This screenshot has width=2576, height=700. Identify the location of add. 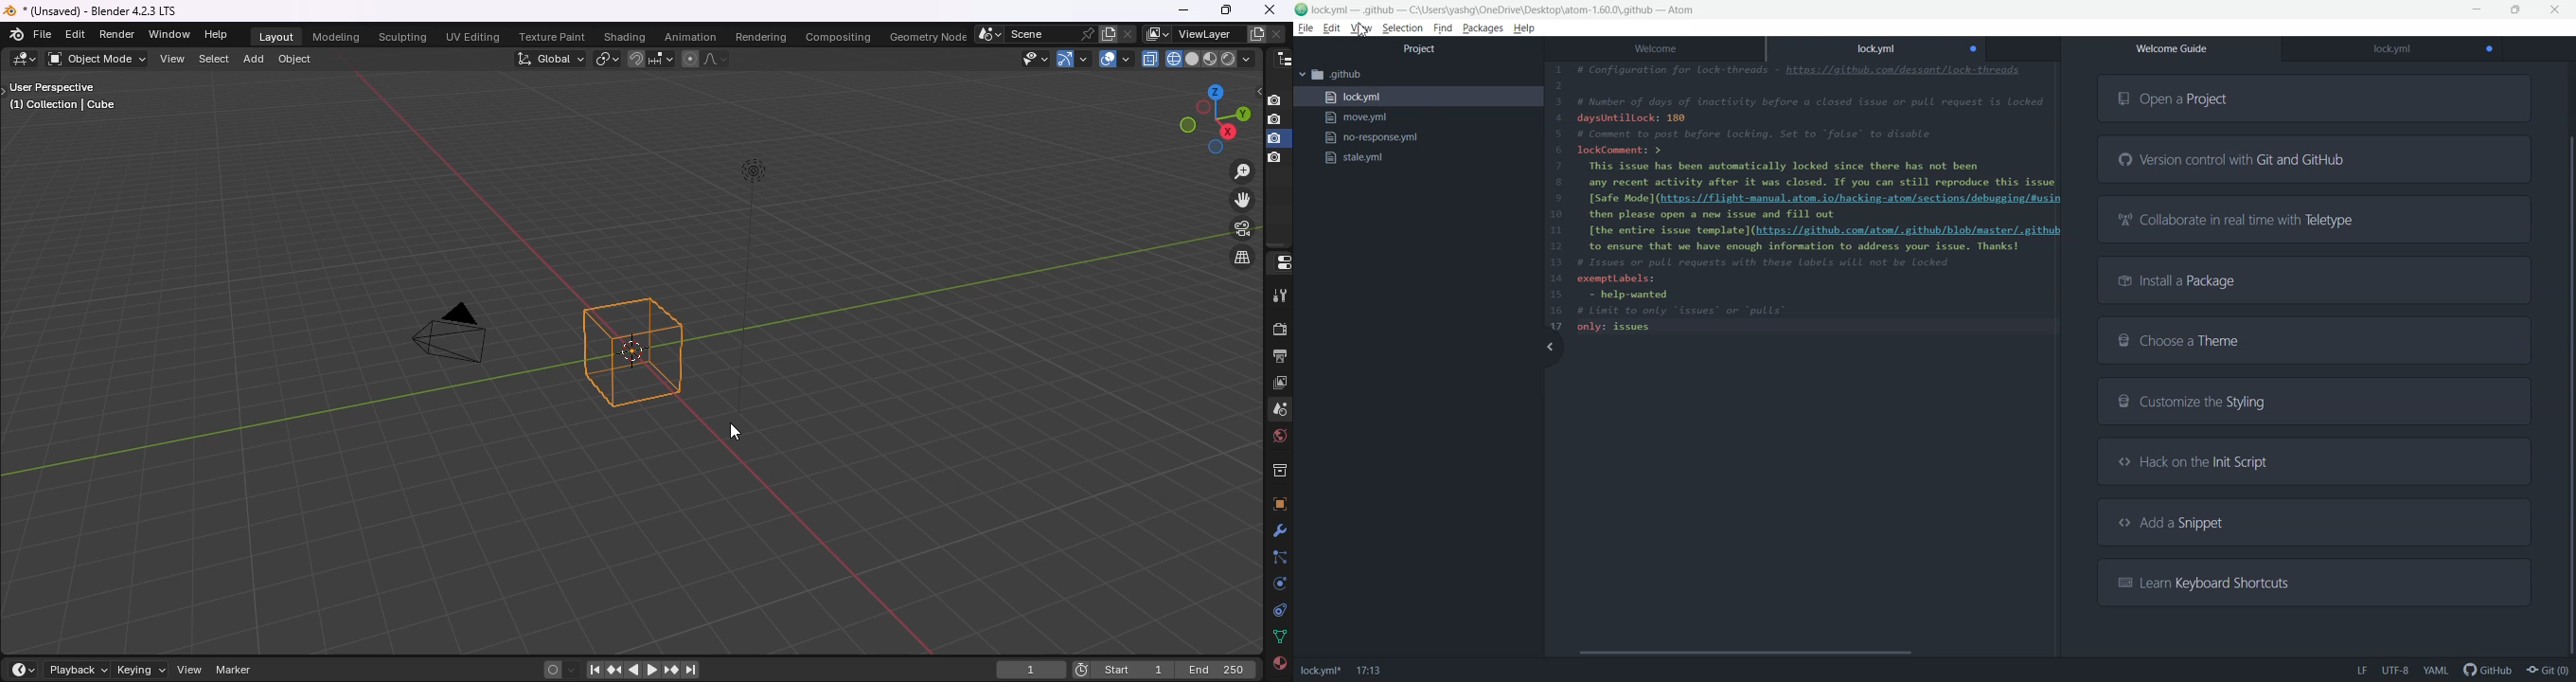
(257, 60).